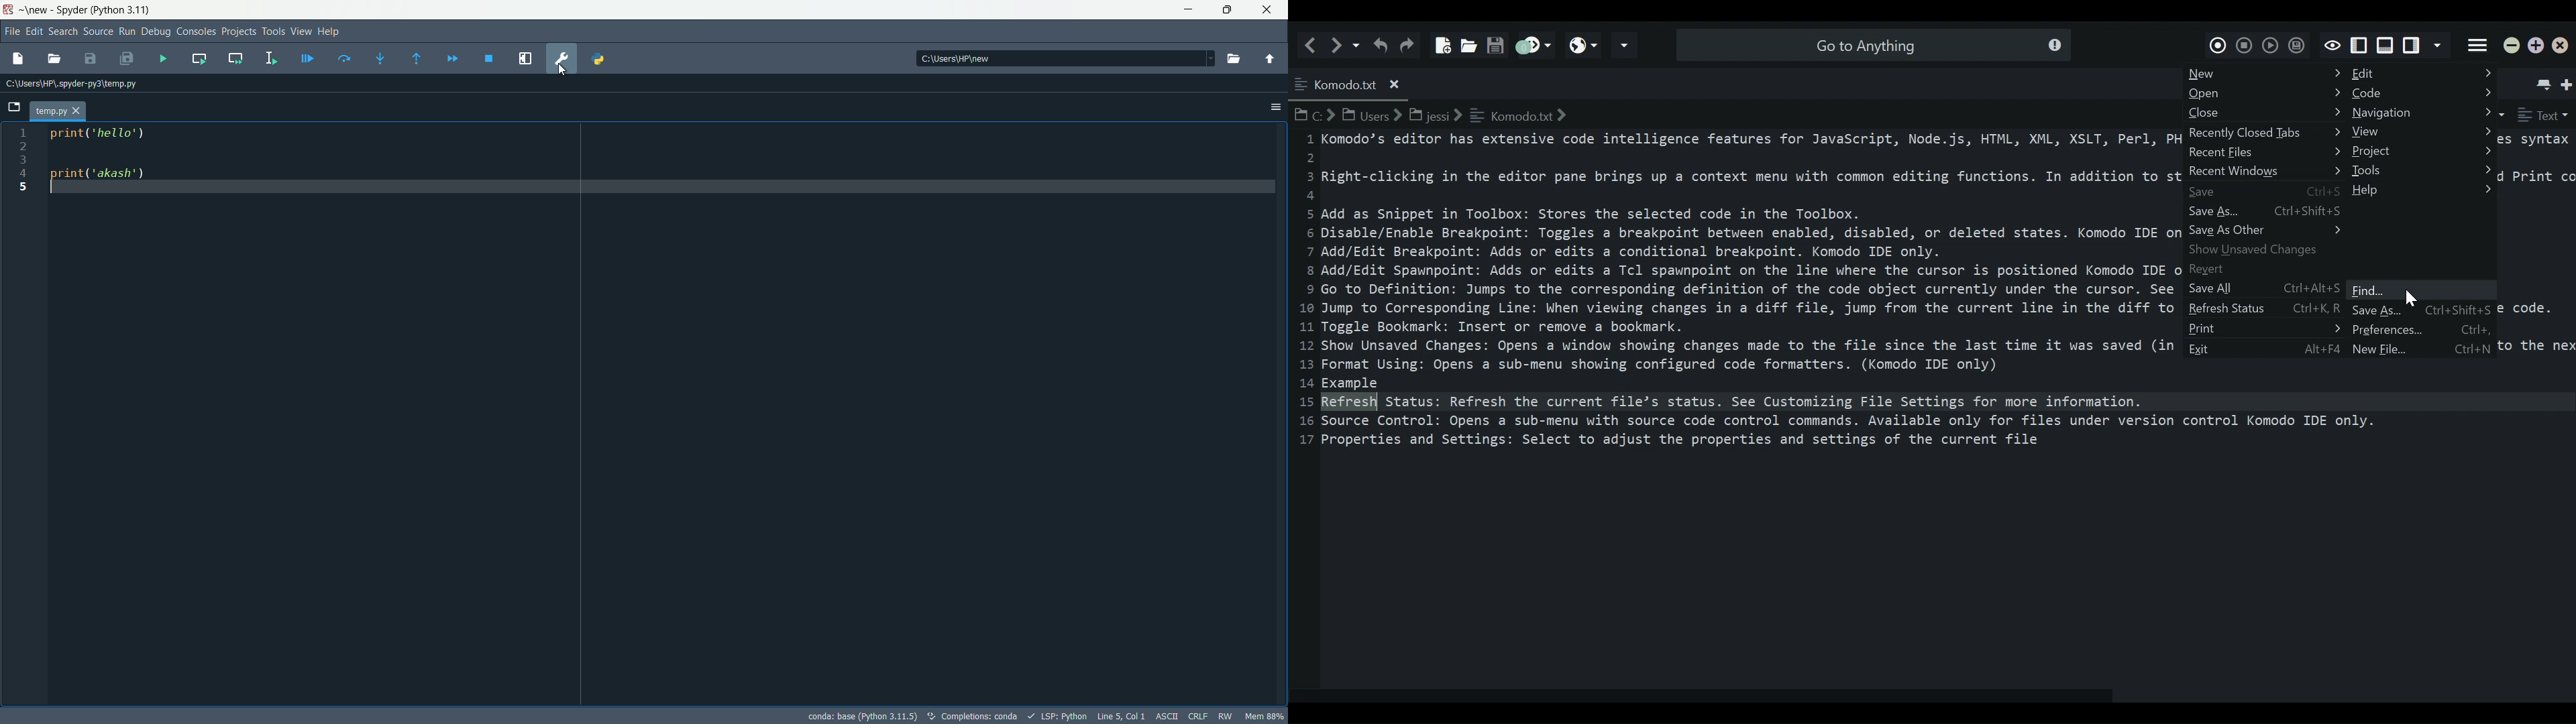 This screenshot has width=2576, height=728. What do you see at coordinates (56, 58) in the screenshot?
I see `open file` at bounding box center [56, 58].